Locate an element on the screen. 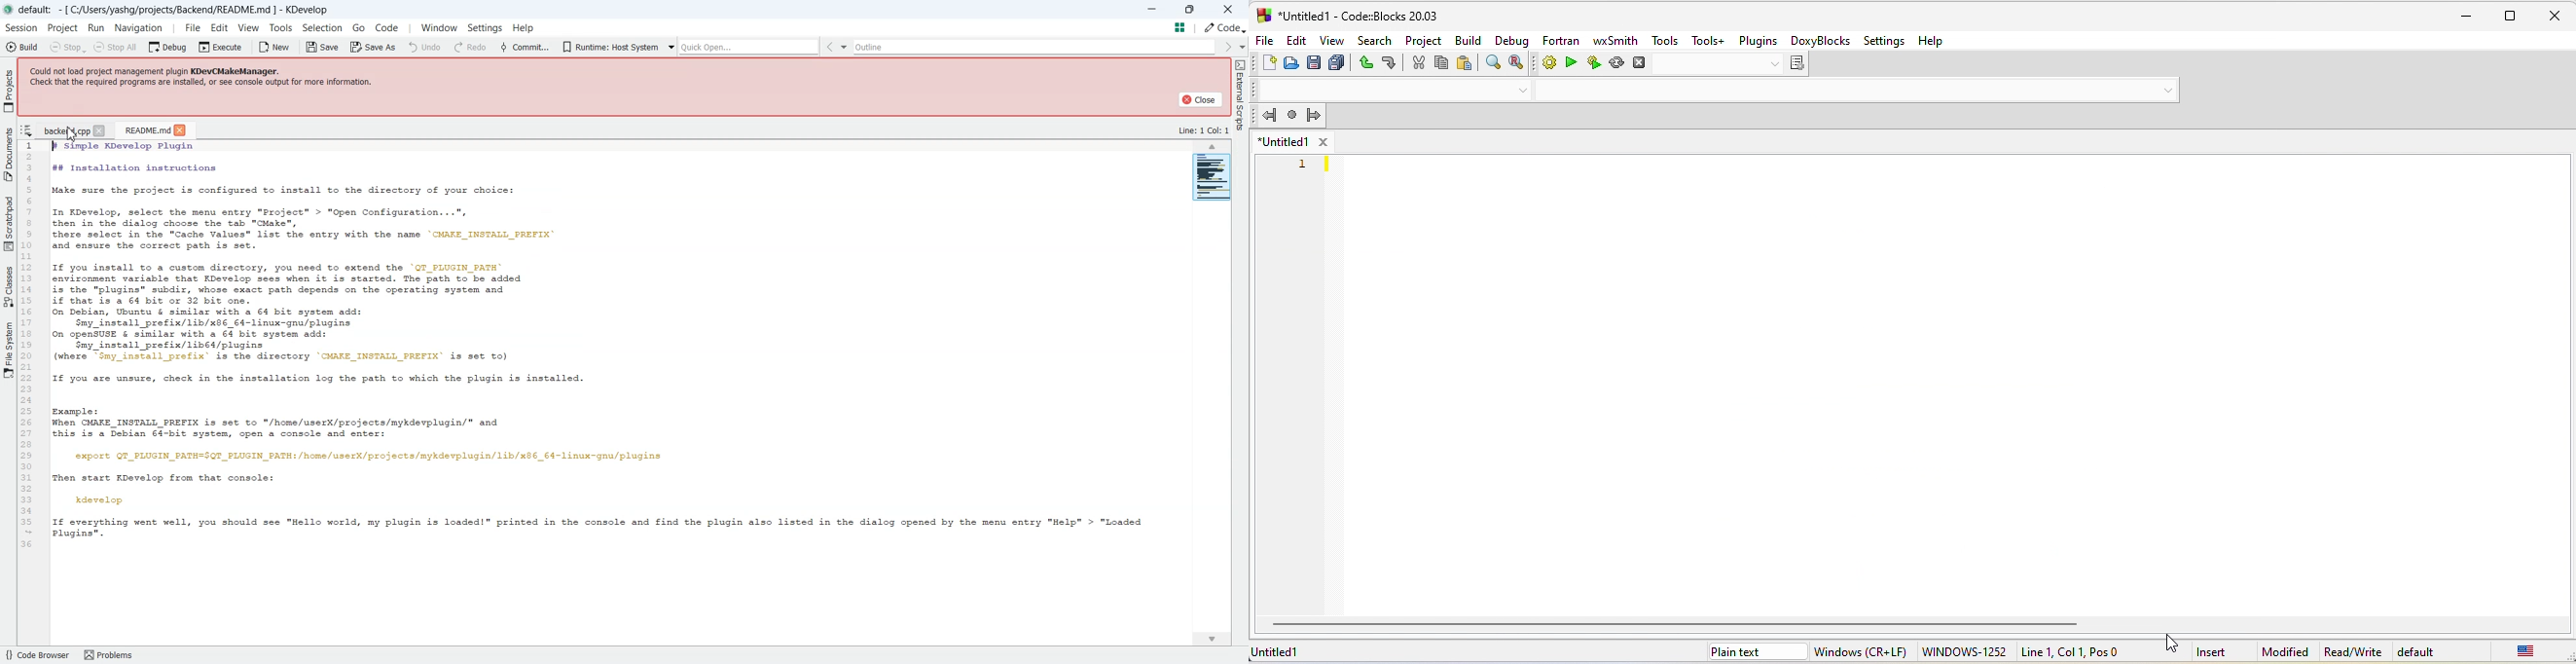  close is located at coordinates (1322, 141).